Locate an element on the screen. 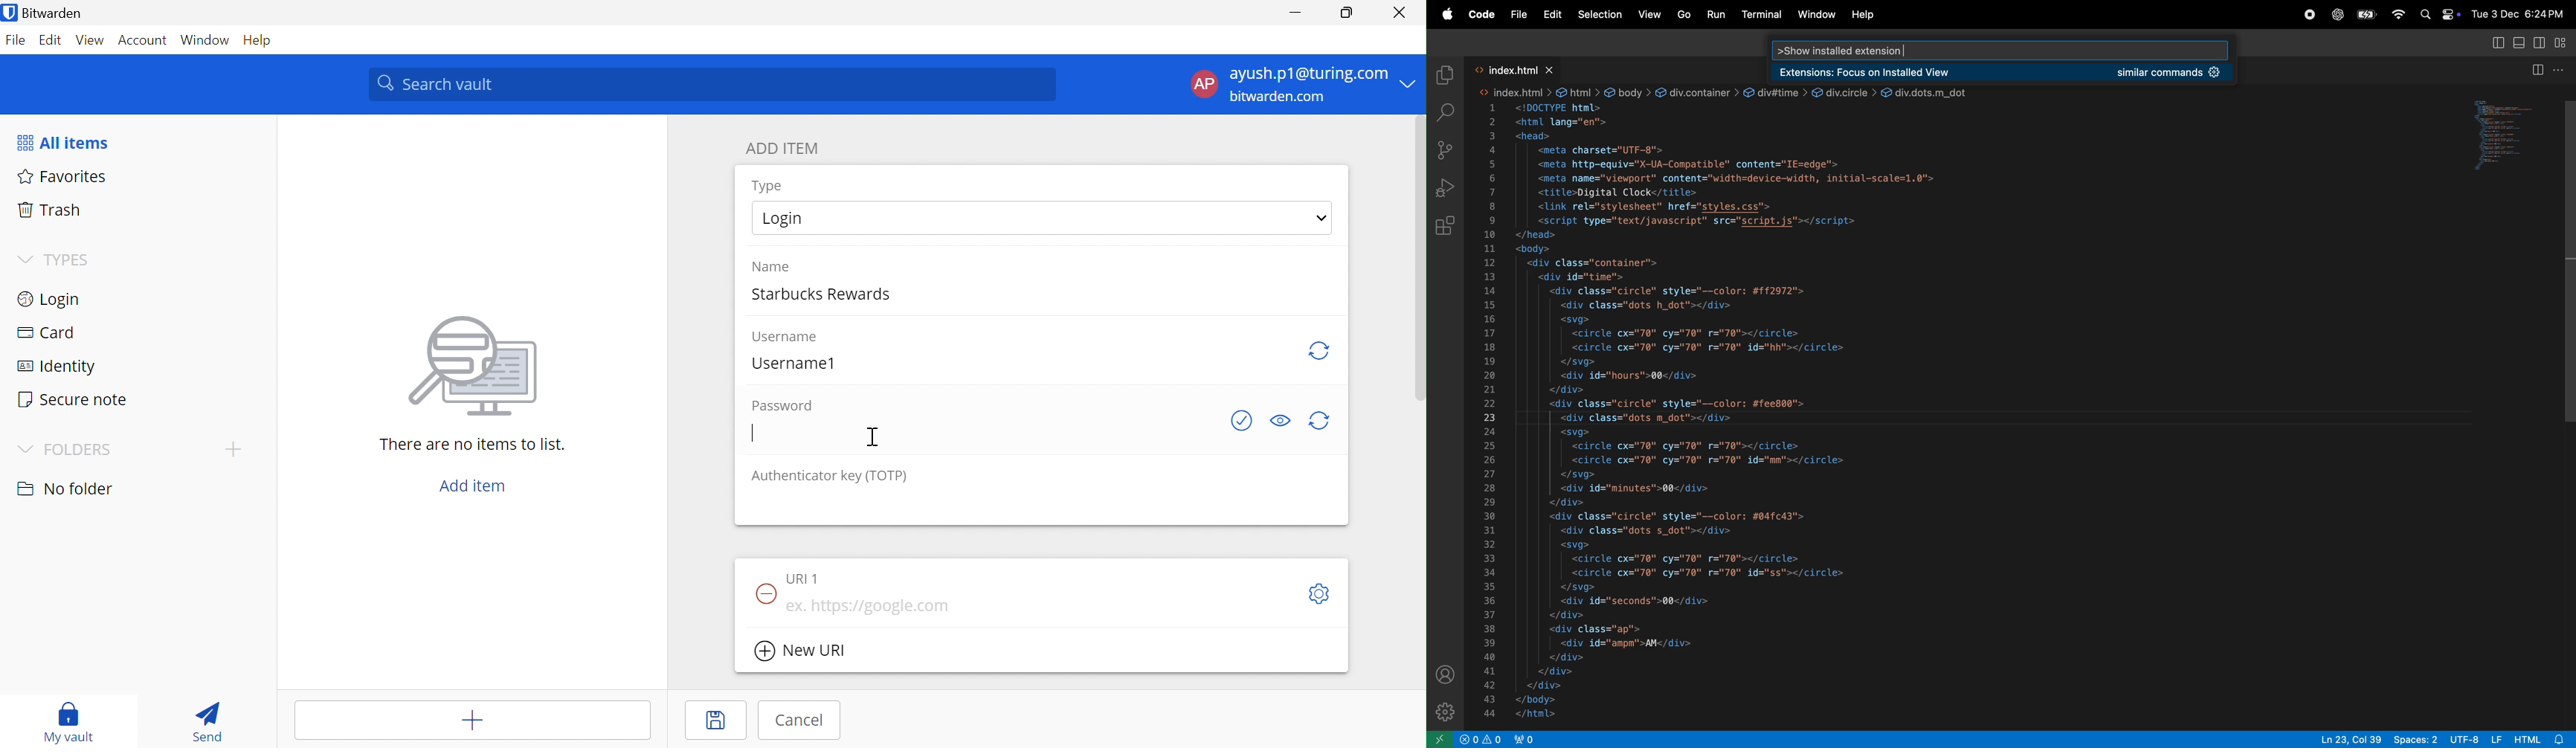 This screenshot has width=2576, height=756. Remove is located at coordinates (763, 595).